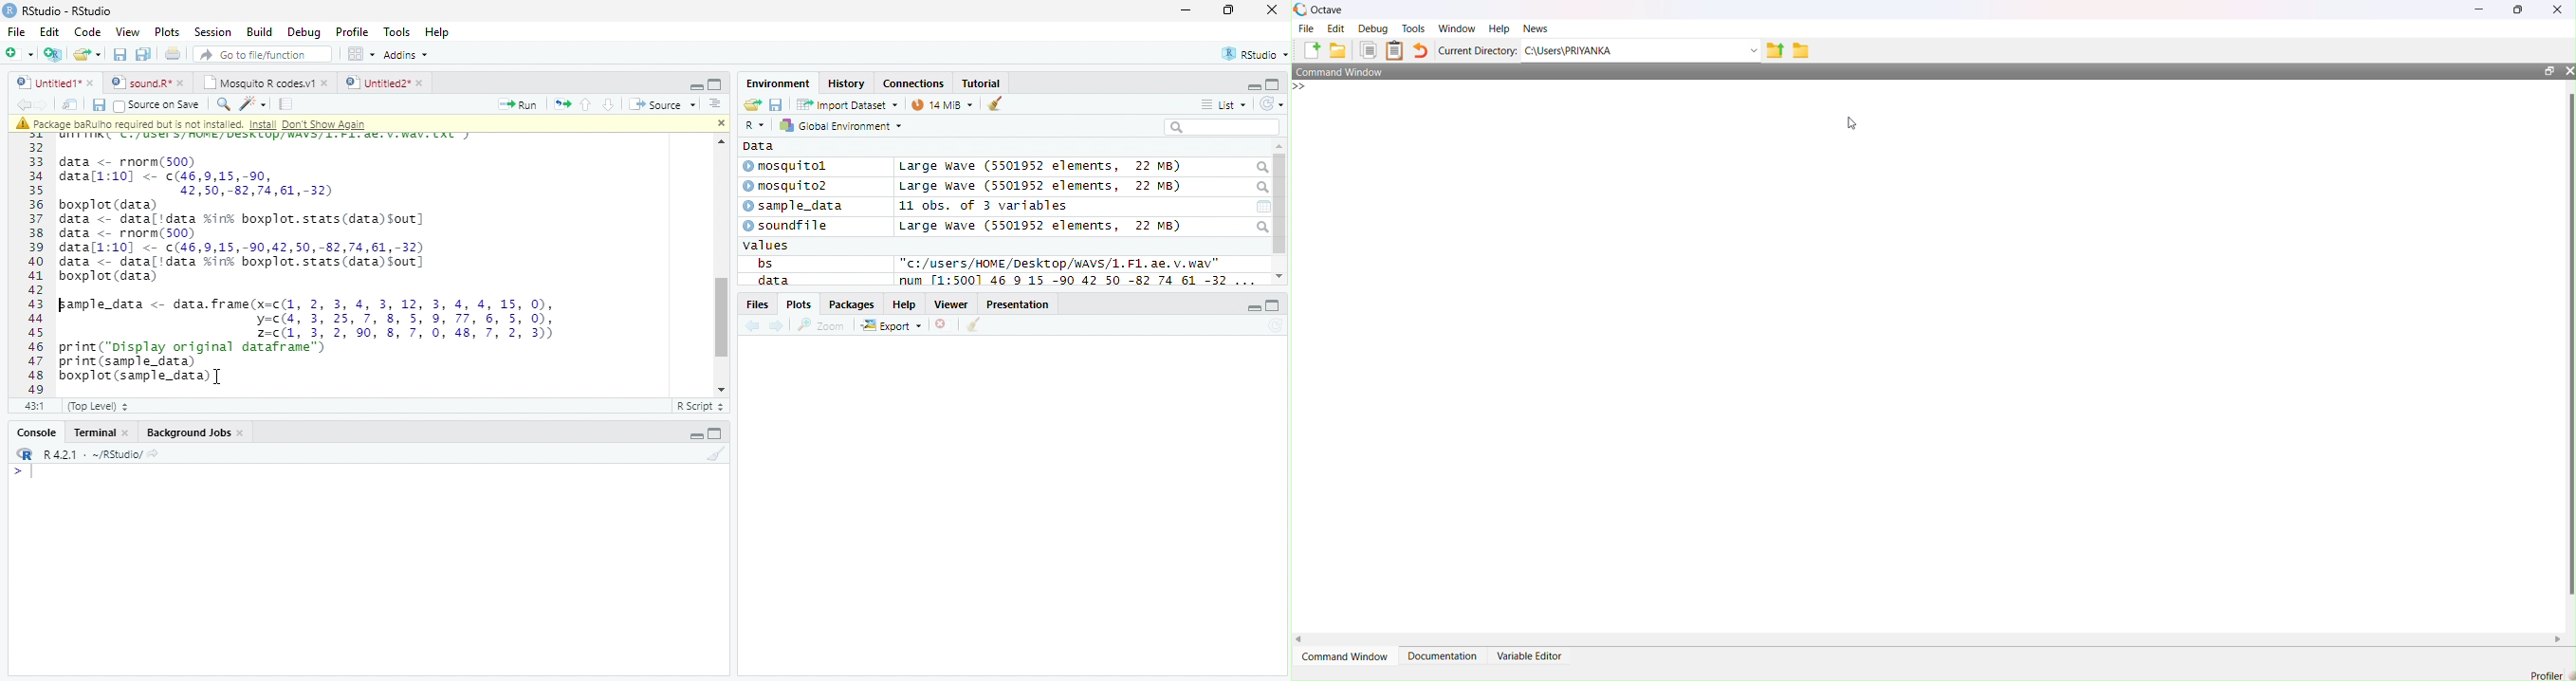 This screenshot has height=700, width=2576. Describe the element at coordinates (87, 54) in the screenshot. I see `open an existing file` at that location.